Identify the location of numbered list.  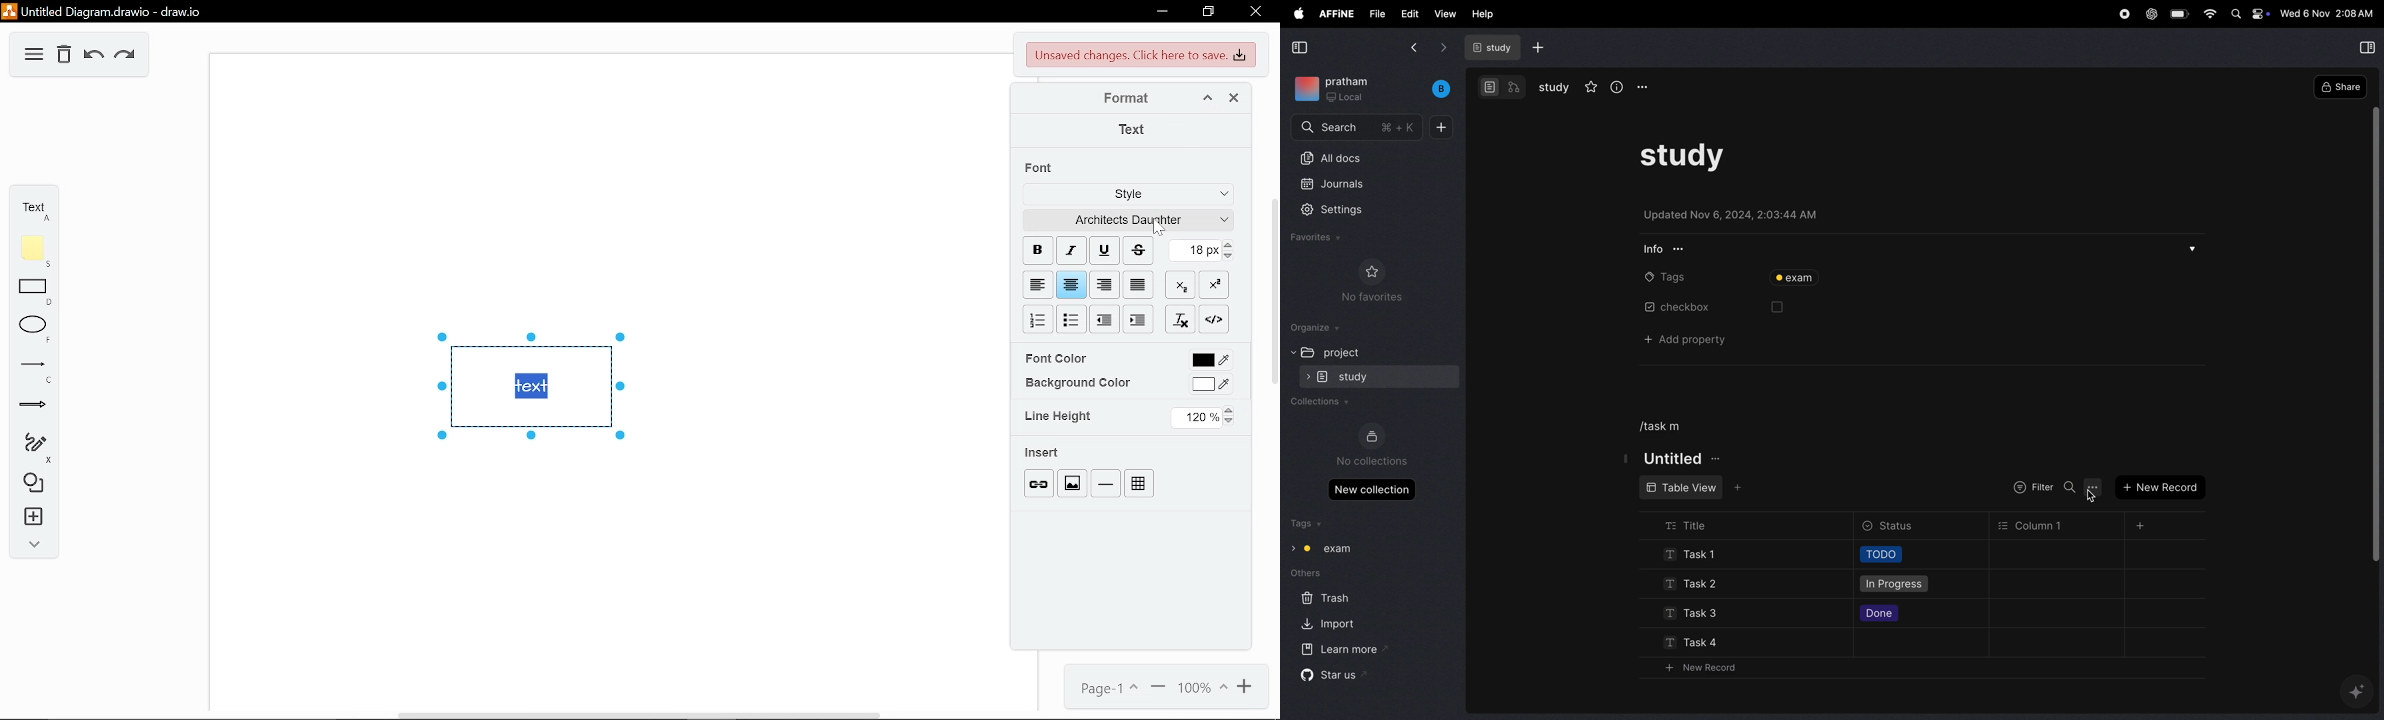
(1039, 320).